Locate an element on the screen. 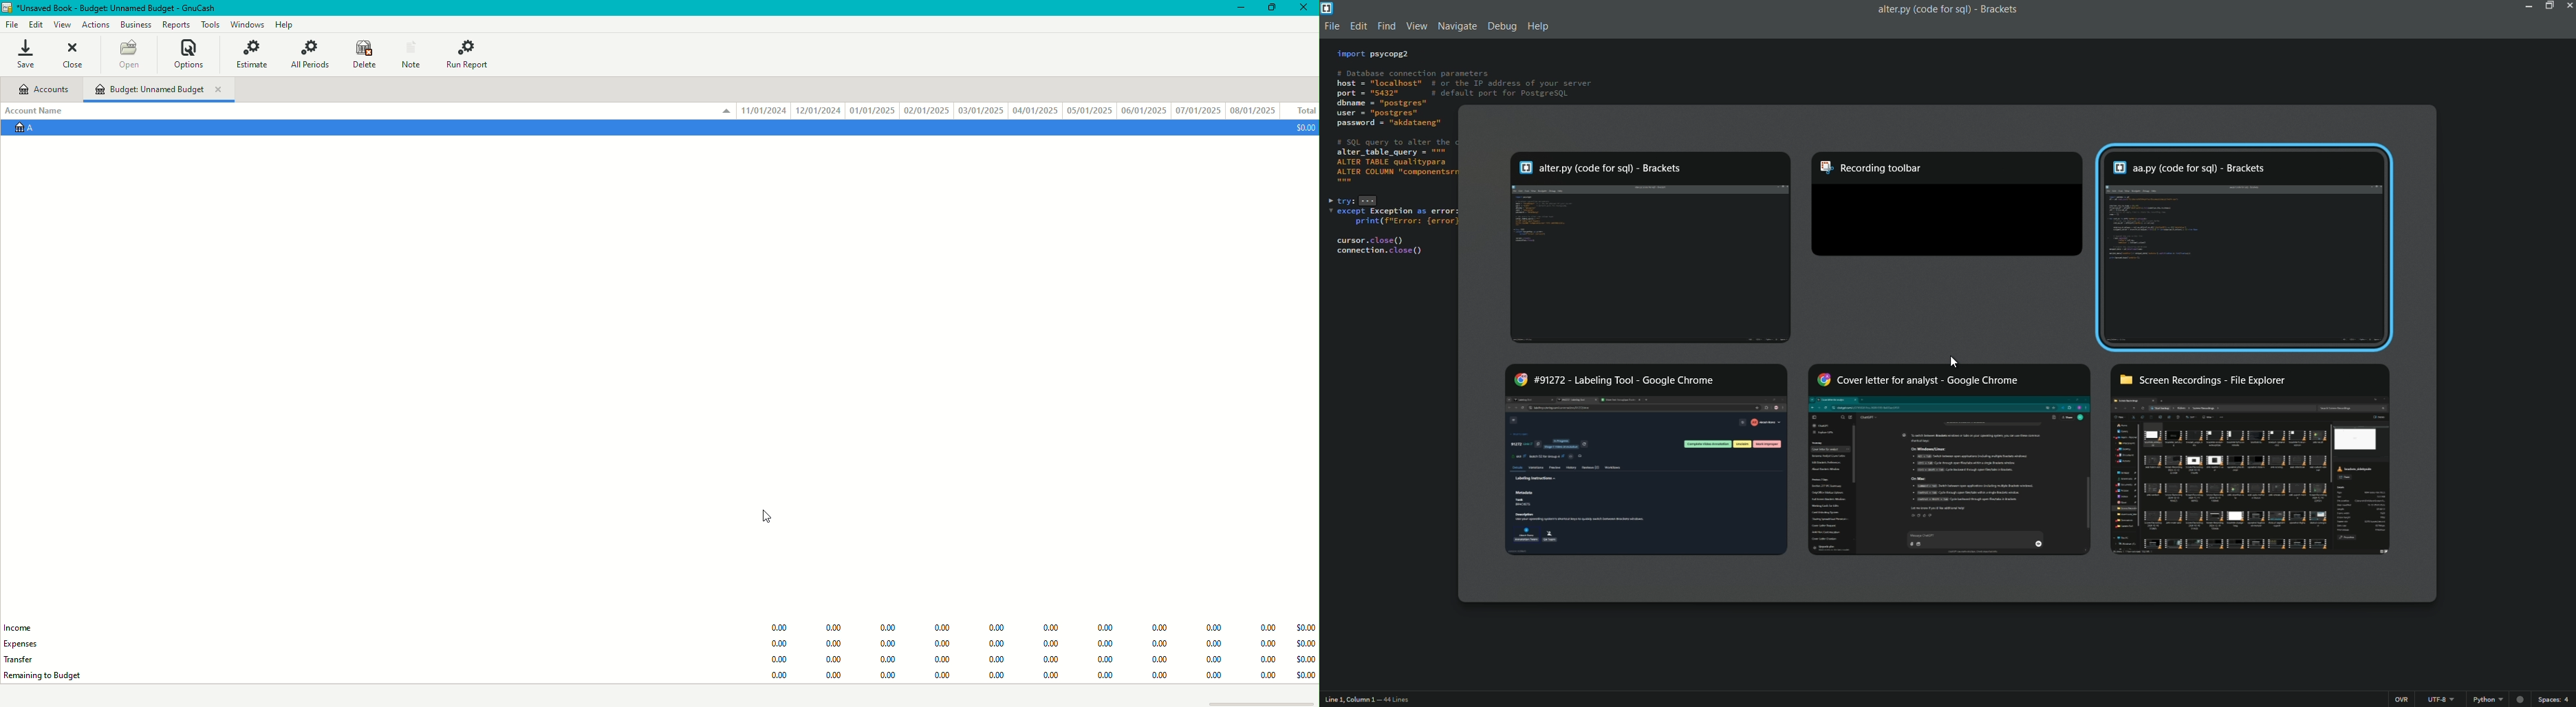 This screenshot has width=2576, height=728. Reports is located at coordinates (176, 25).